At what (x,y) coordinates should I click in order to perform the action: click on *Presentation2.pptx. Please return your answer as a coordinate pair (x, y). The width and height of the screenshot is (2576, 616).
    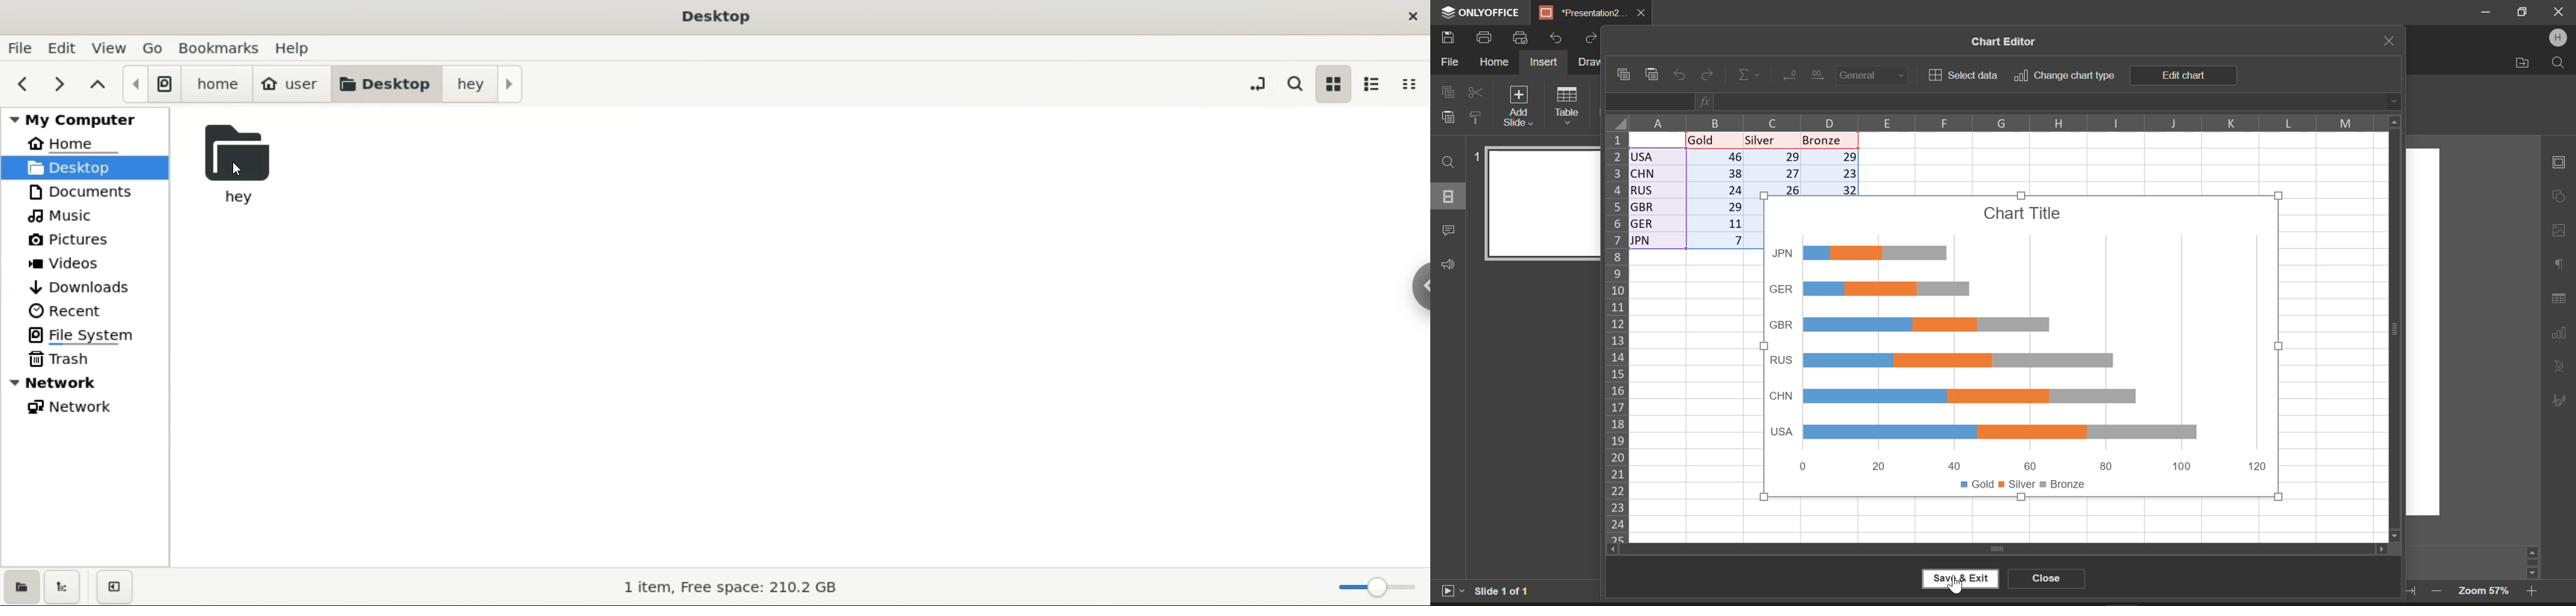
    Looking at the image, I should click on (1582, 13).